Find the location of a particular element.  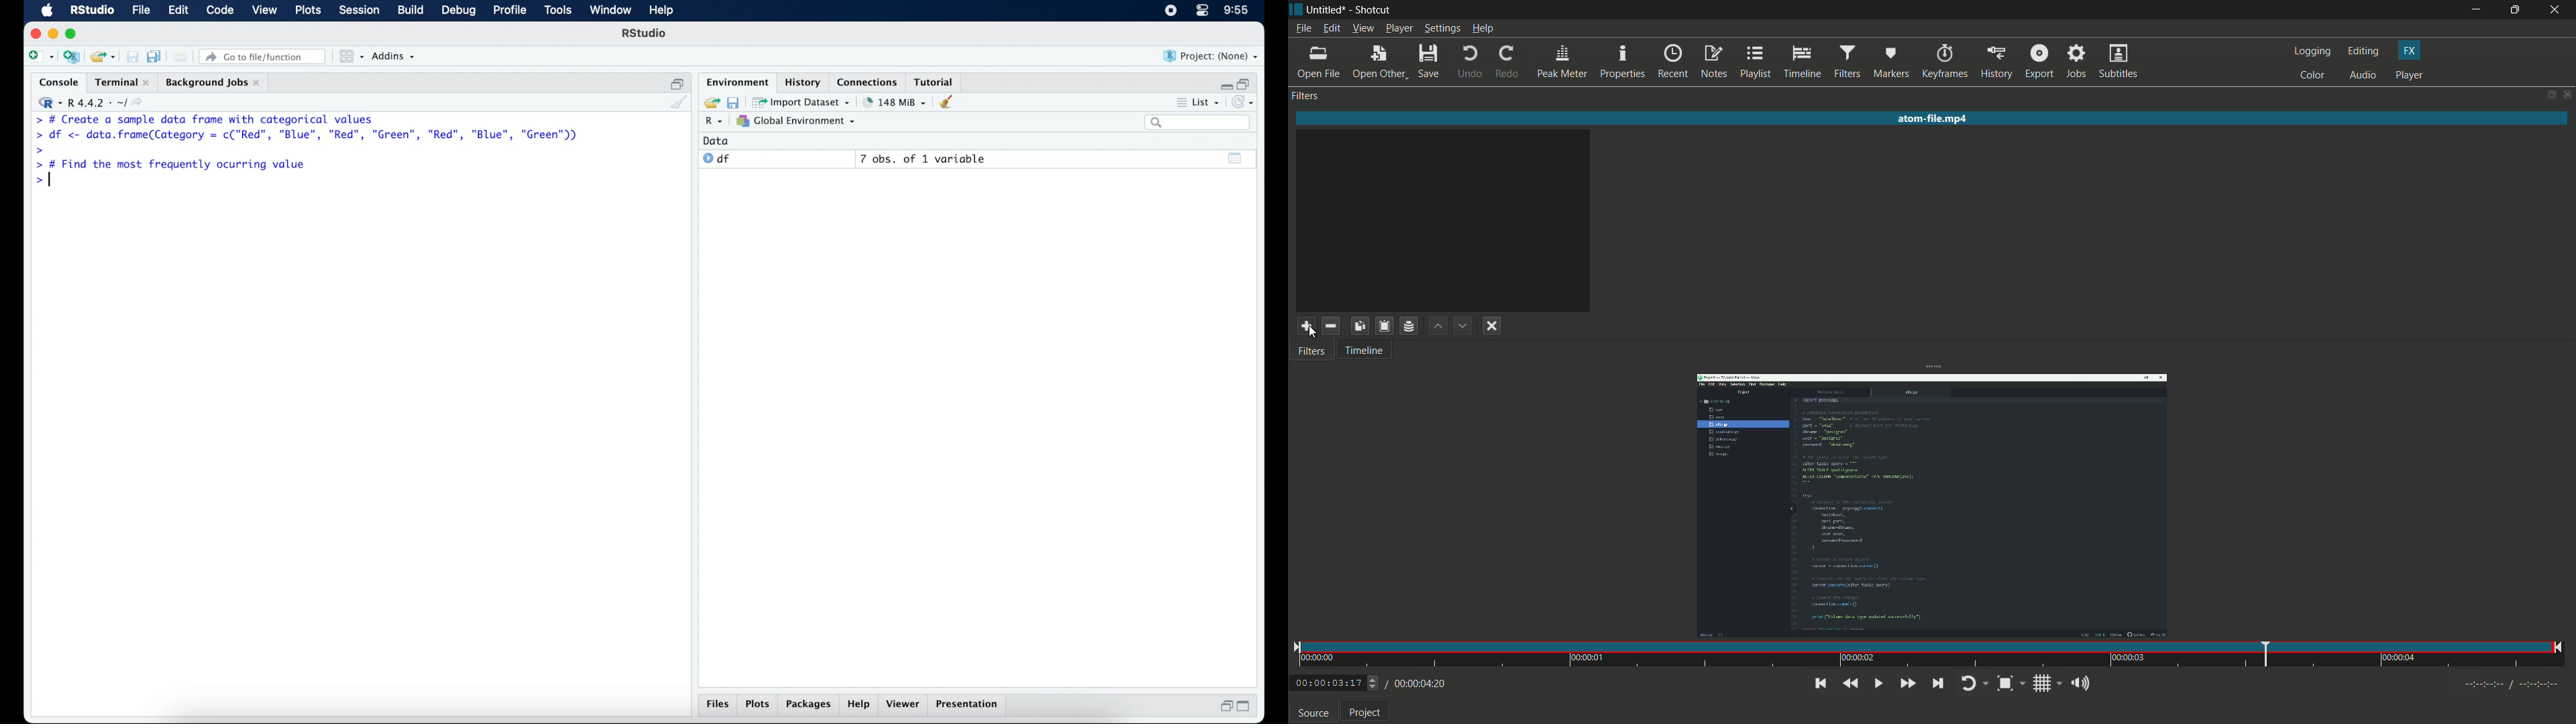

142 MB is located at coordinates (895, 101).